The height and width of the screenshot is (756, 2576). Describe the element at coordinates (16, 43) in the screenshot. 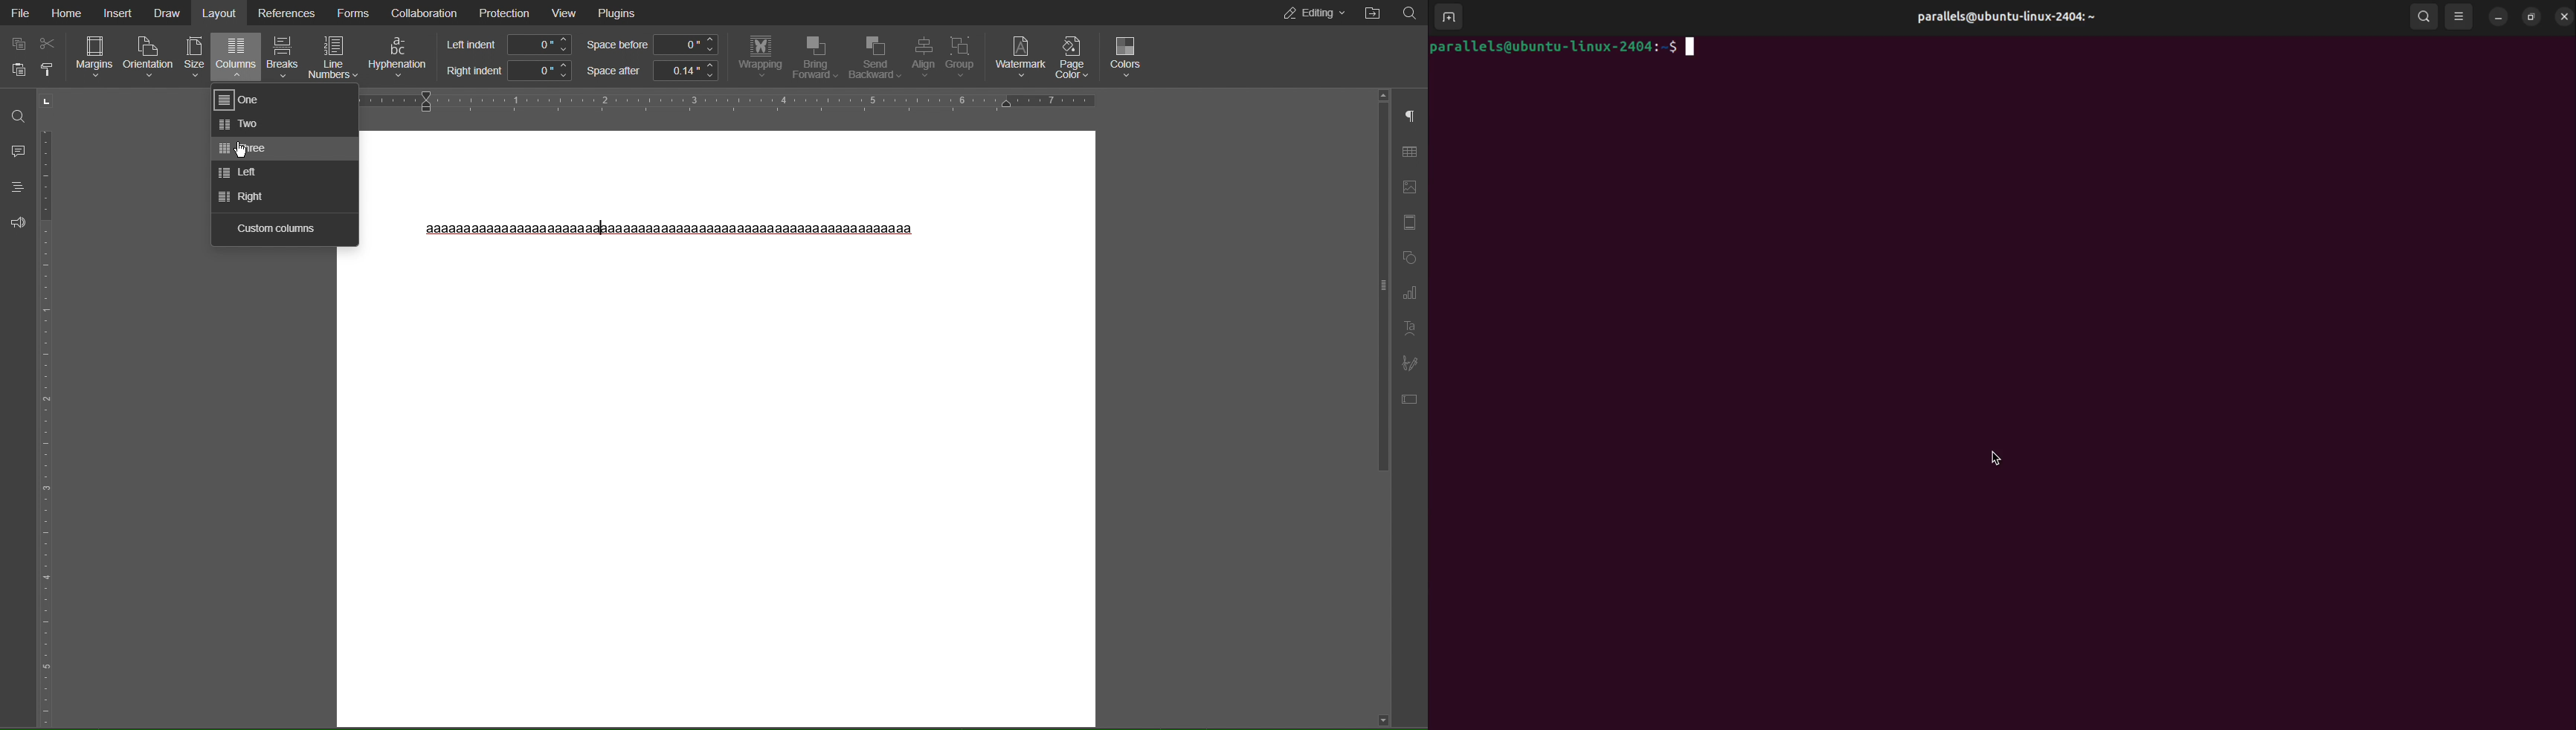

I see `copy` at that location.